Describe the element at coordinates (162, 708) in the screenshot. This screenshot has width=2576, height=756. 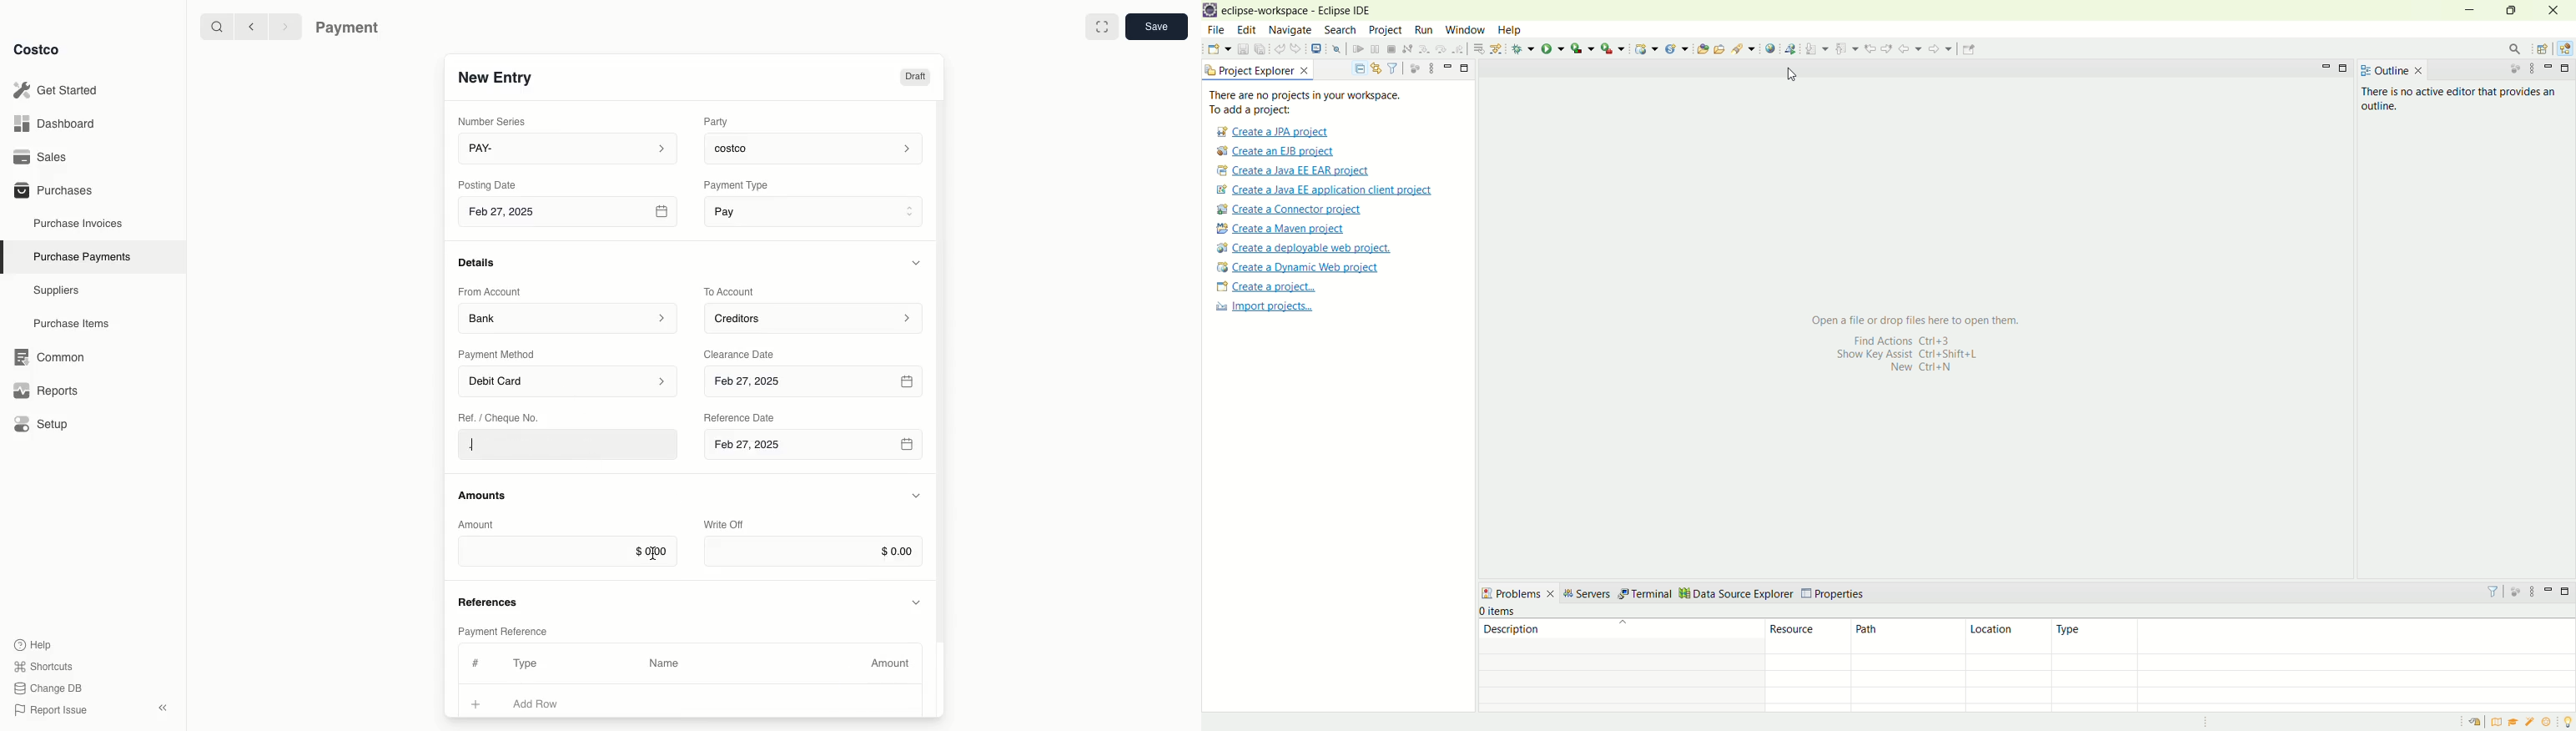
I see `collapse` at that location.